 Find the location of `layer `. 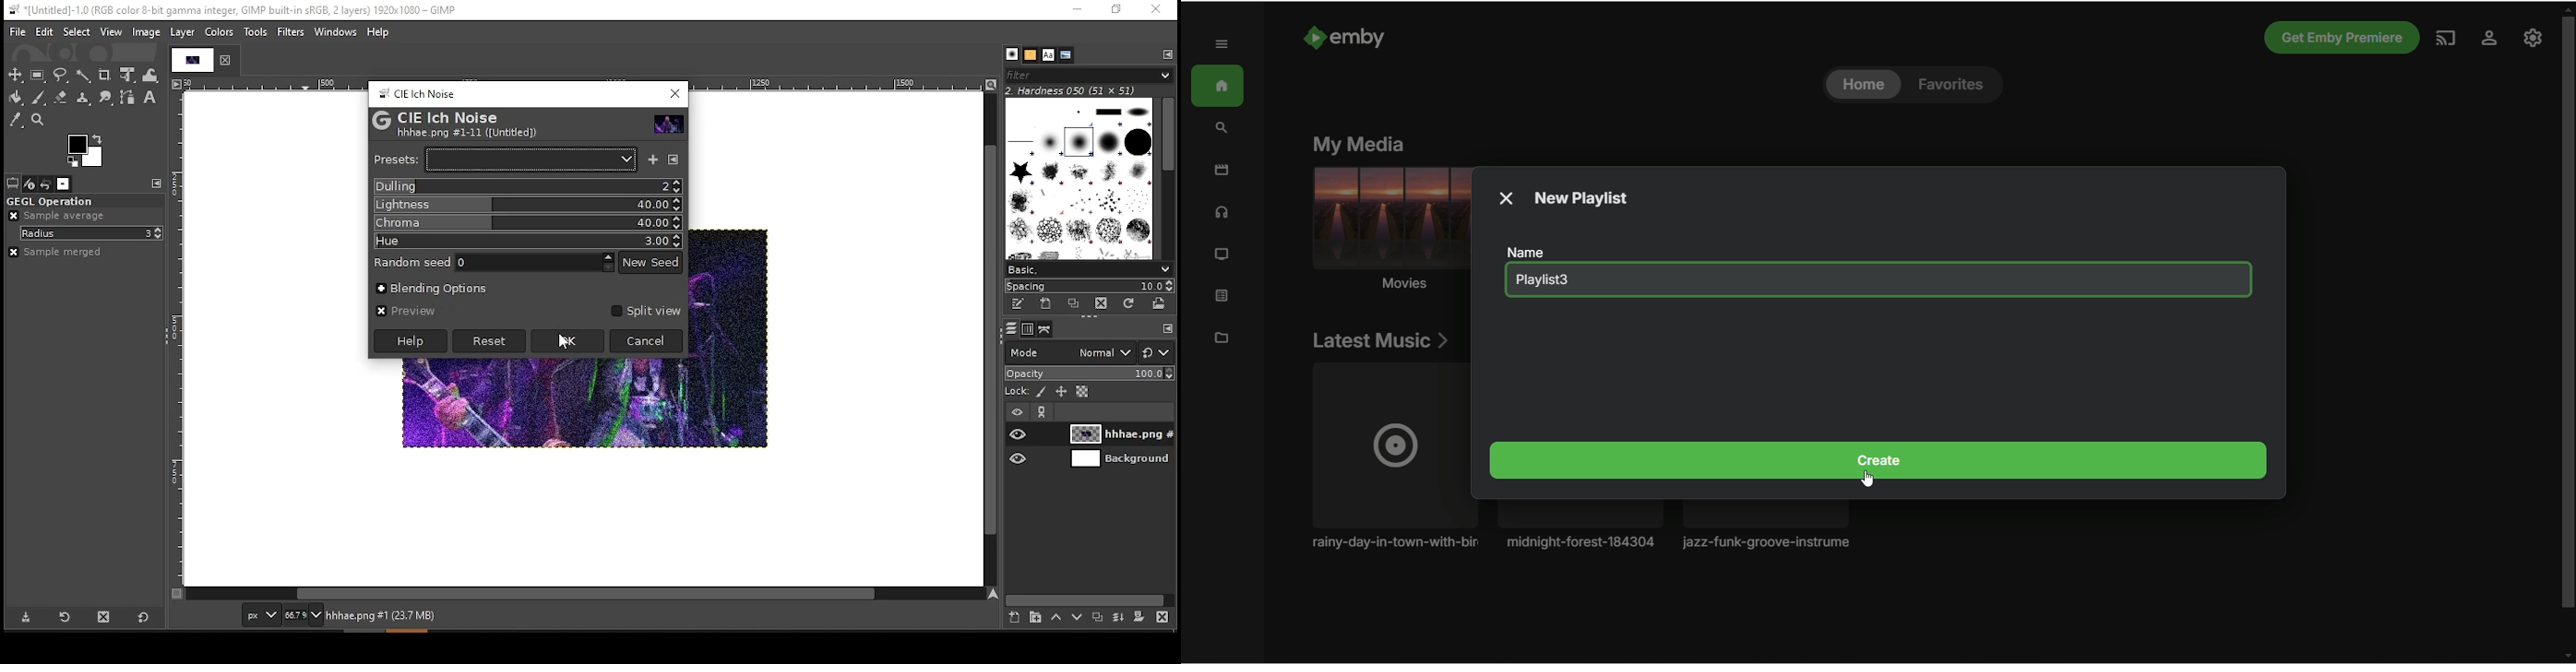

layer  is located at coordinates (1110, 434).